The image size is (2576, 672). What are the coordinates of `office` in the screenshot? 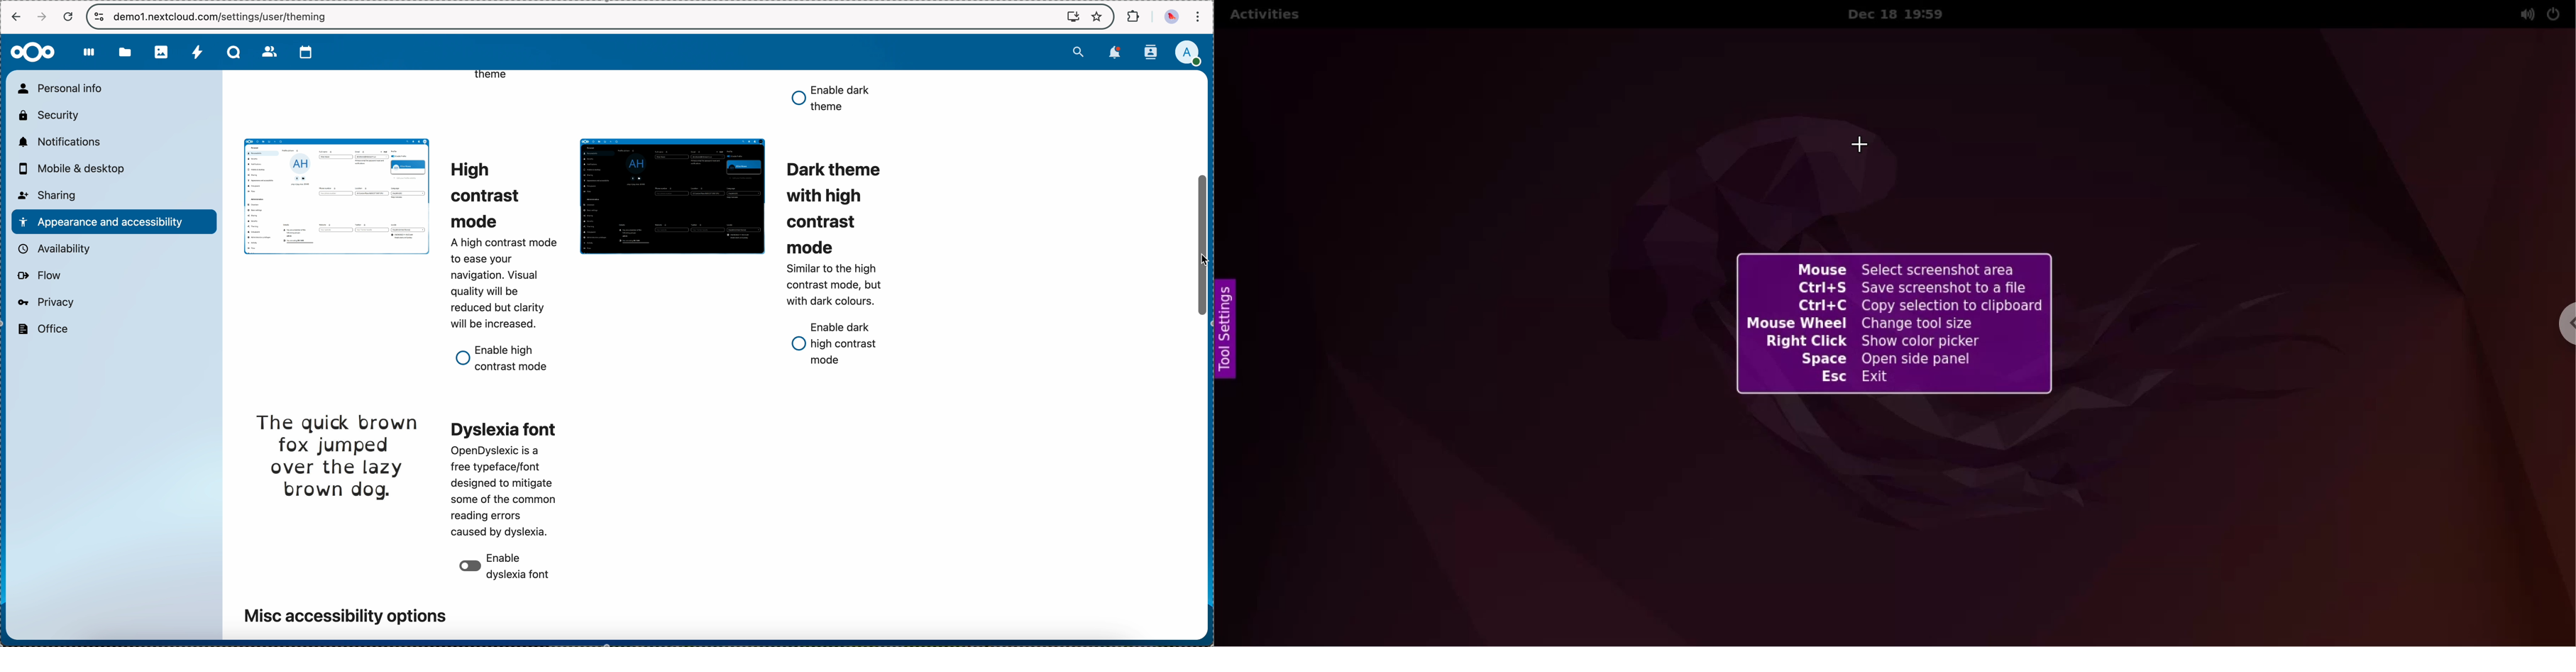 It's located at (43, 330).